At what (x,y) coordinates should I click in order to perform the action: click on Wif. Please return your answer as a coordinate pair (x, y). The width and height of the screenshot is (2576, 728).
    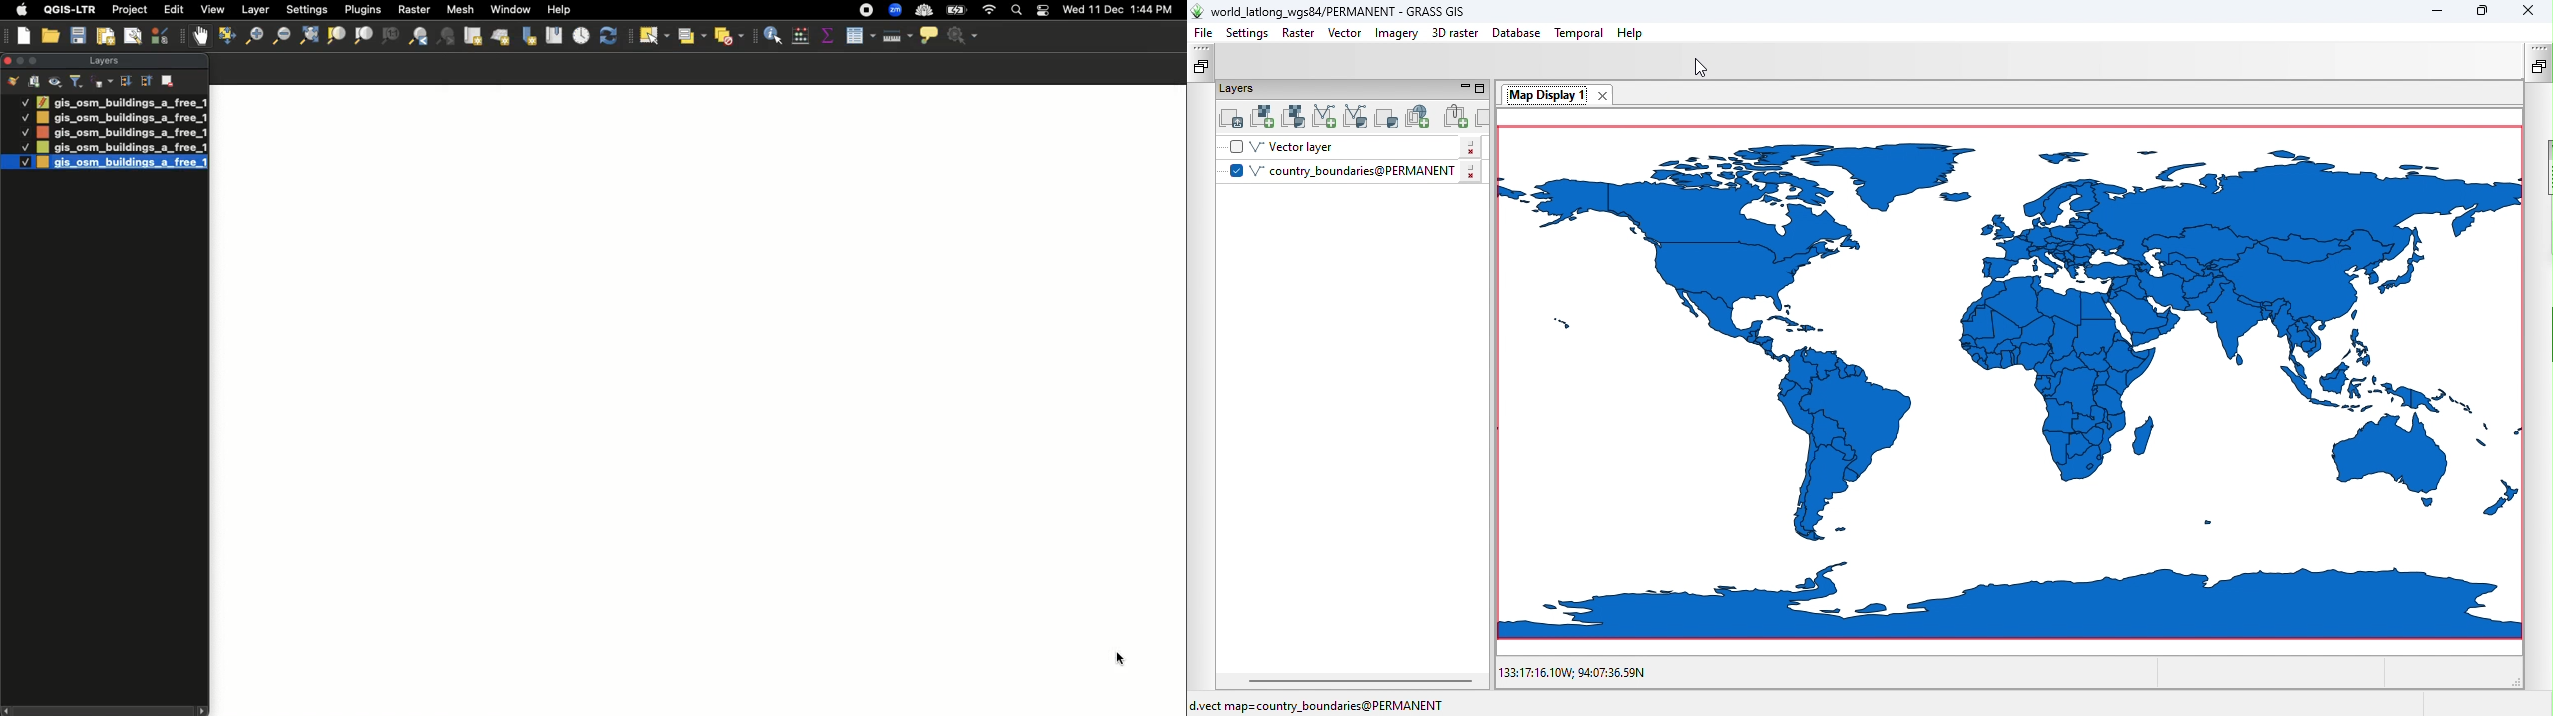
    Looking at the image, I should click on (990, 11).